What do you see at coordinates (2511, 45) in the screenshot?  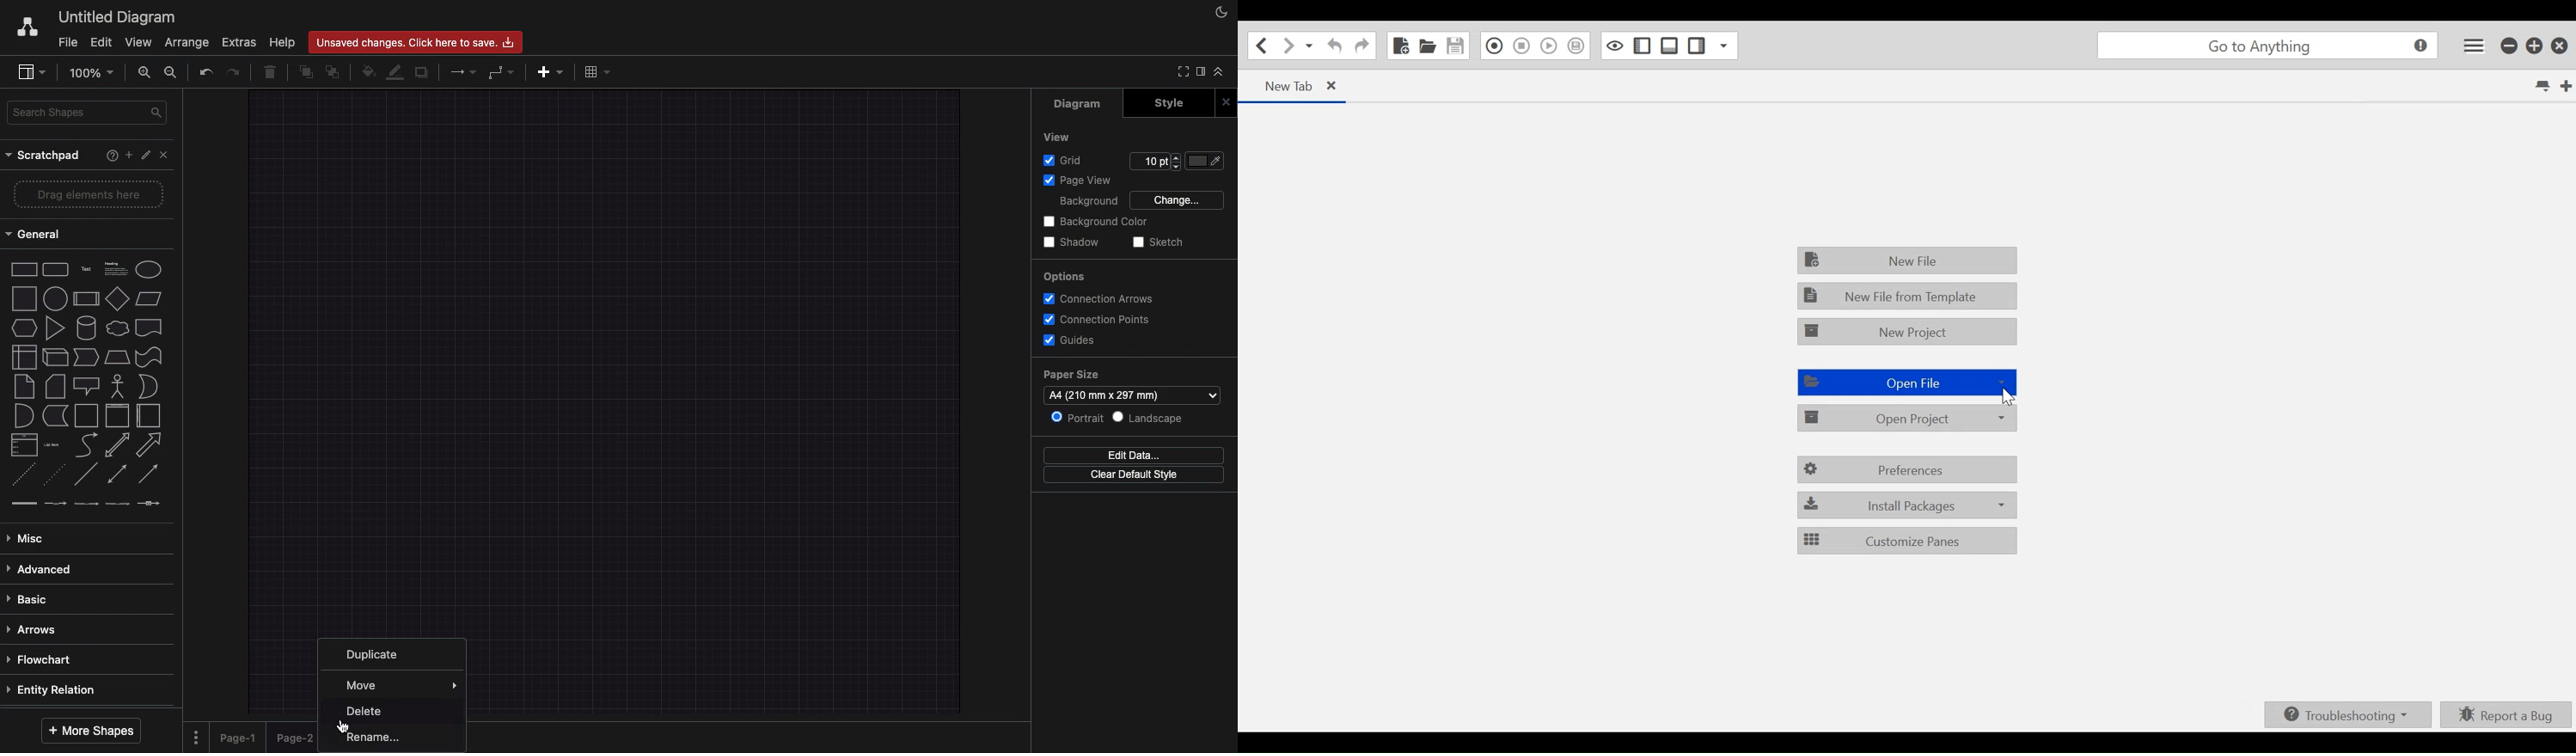 I see `minimize` at bounding box center [2511, 45].